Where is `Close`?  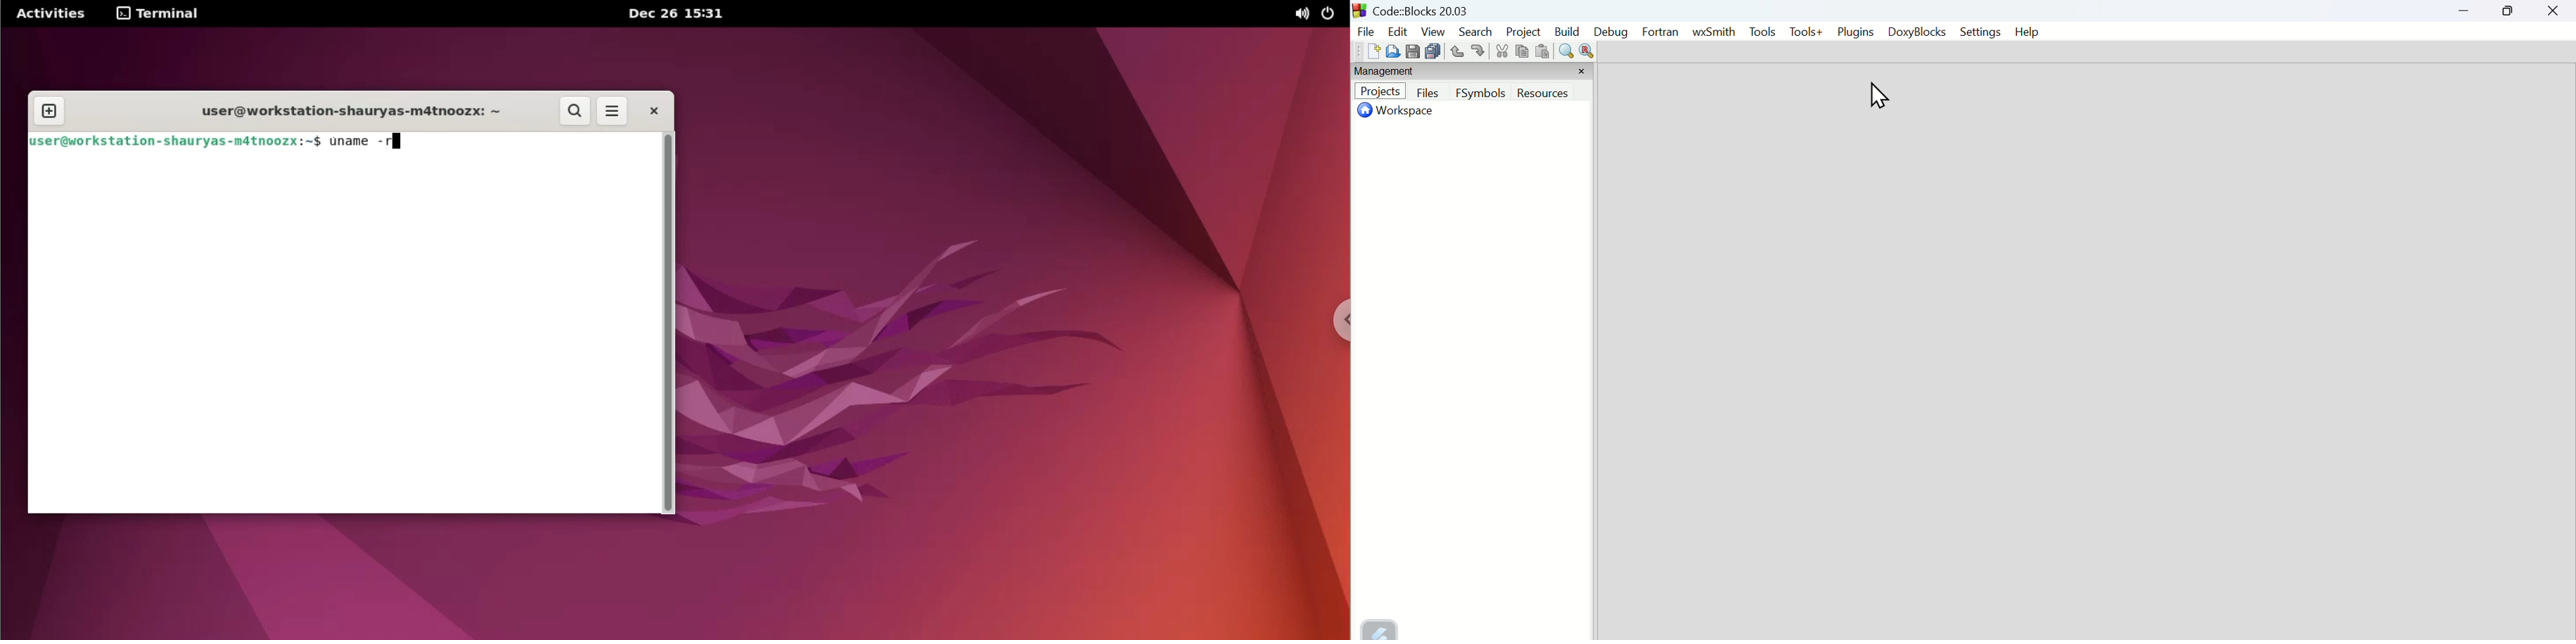 Close is located at coordinates (1581, 72).